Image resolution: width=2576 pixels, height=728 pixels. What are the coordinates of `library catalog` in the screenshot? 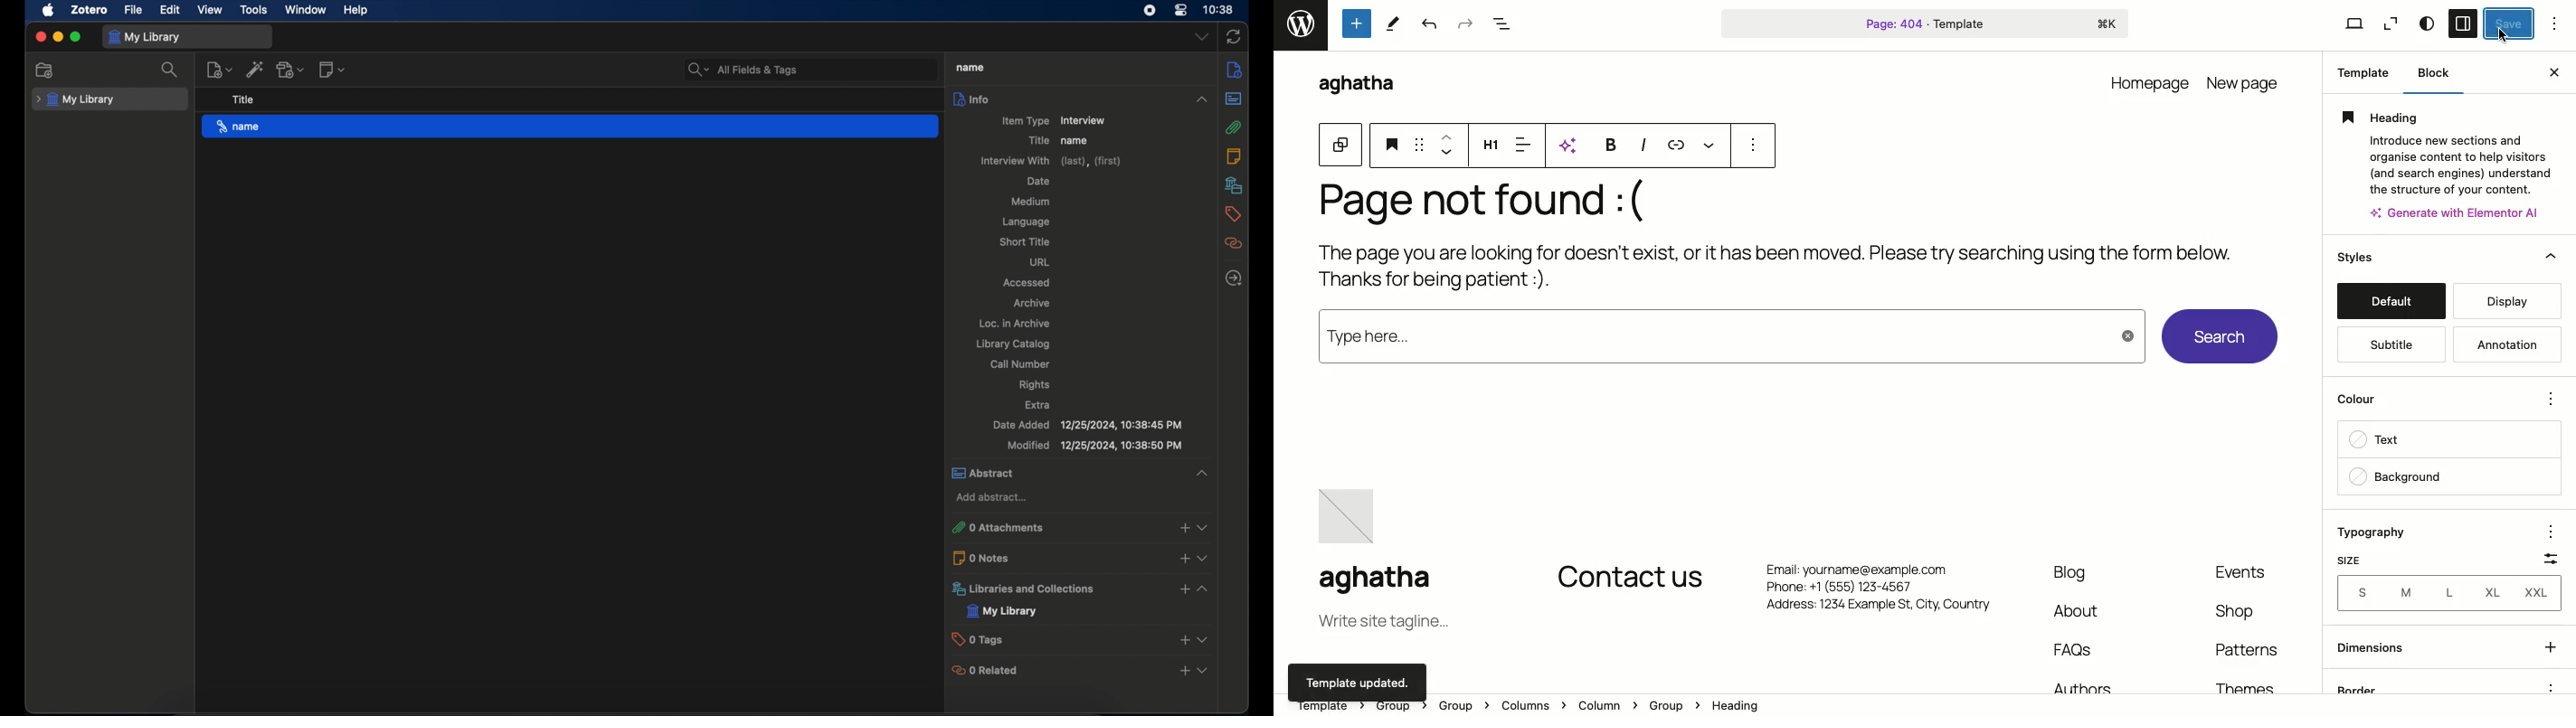 It's located at (1015, 344).